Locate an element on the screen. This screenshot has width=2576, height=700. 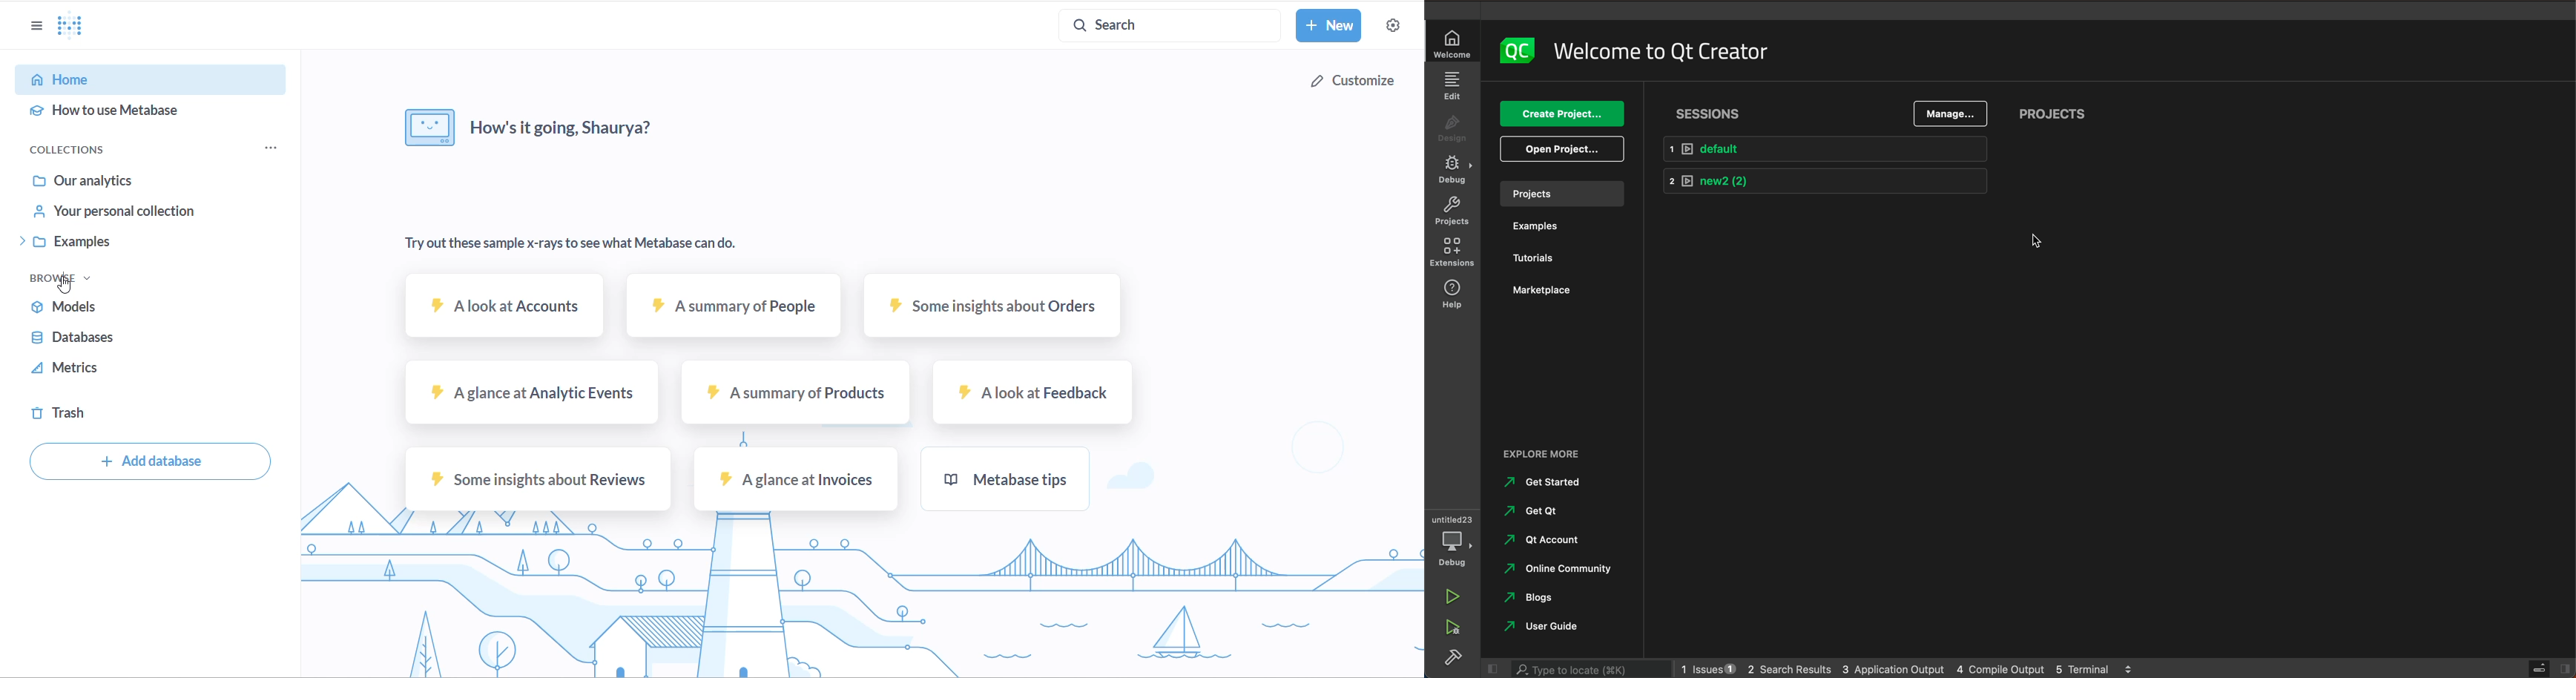
sessions is located at coordinates (1713, 112).